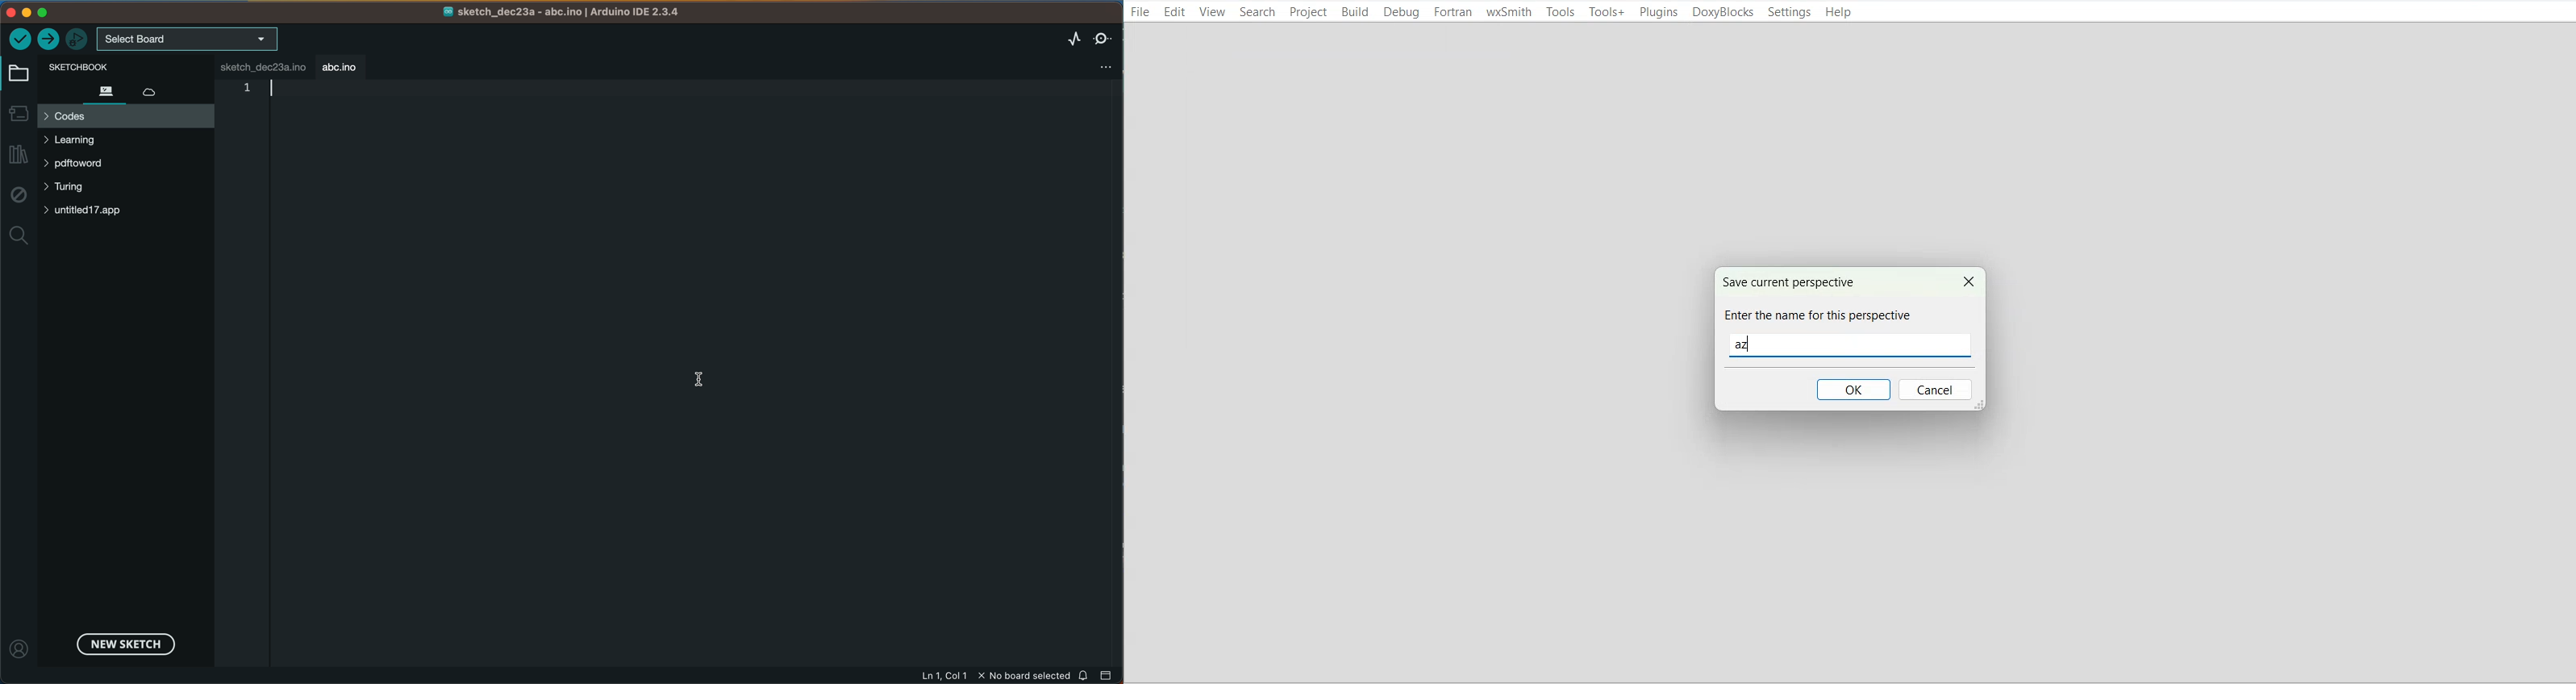 This screenshot has width=2576, height=700. Describe the element at coordinates (20, 155) in the screenshot. I see `library manager` at that location.